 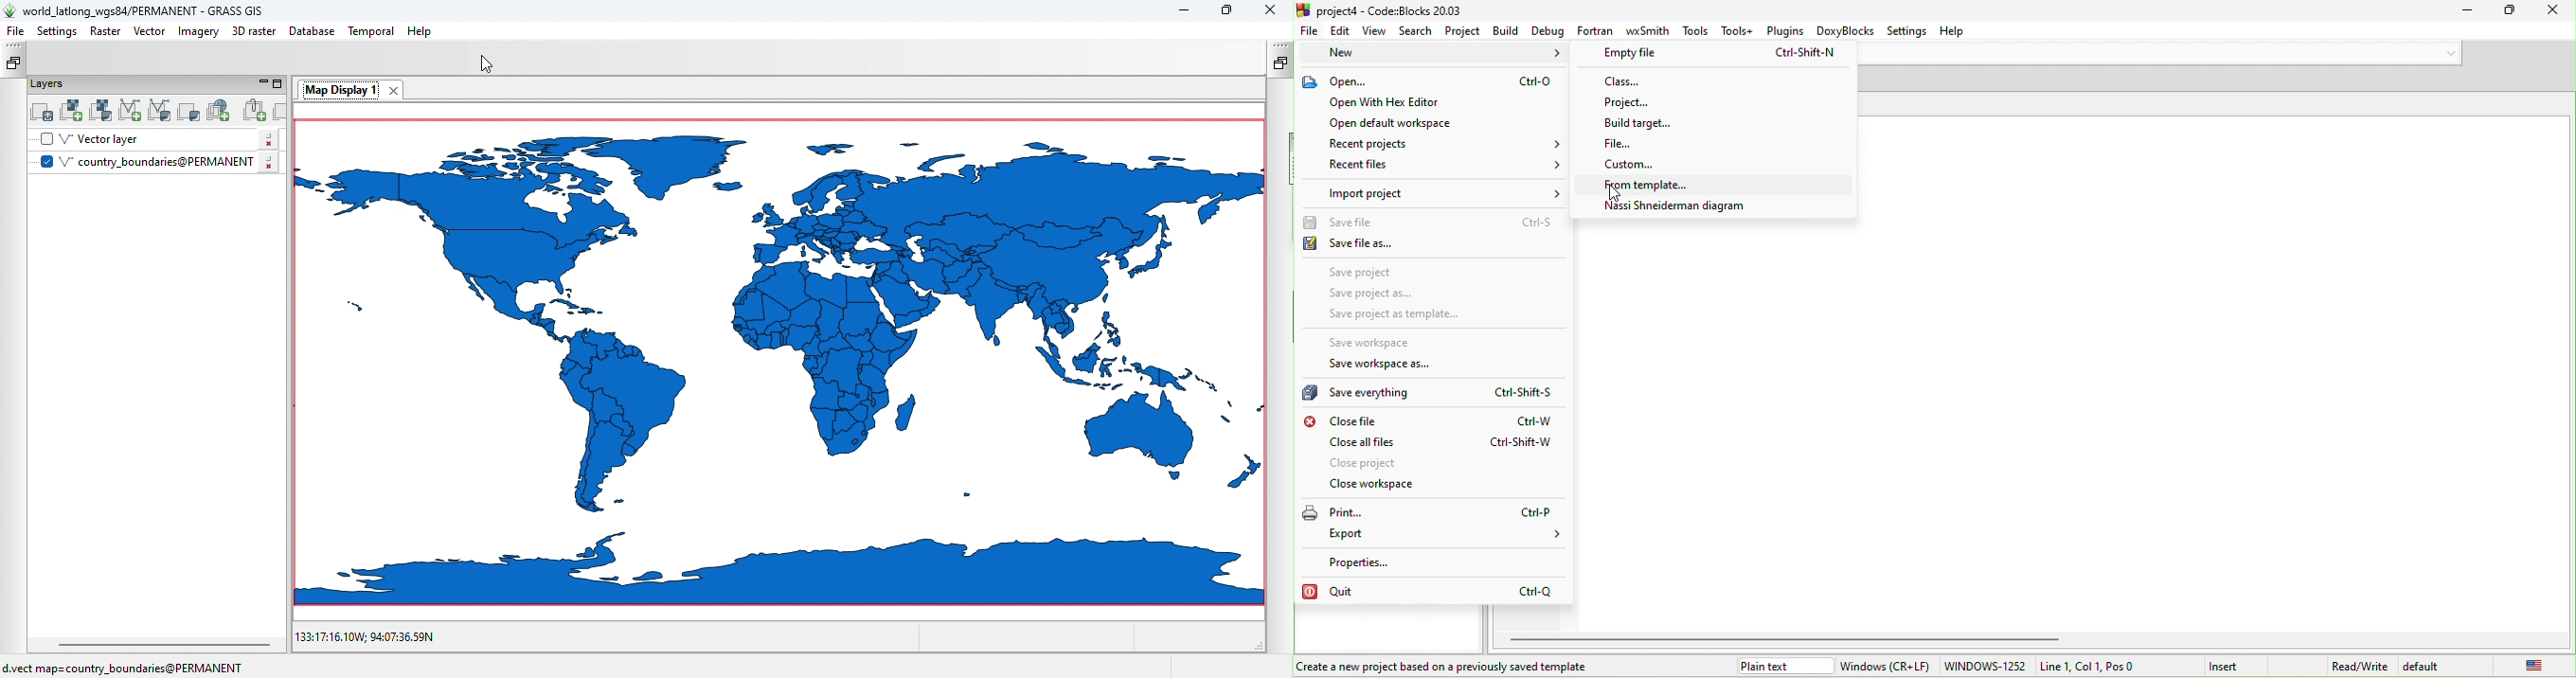 What do you see at coordinates (1595, 28) in the screenshot?
I see `fortran` at bounding box center [1595, 28].